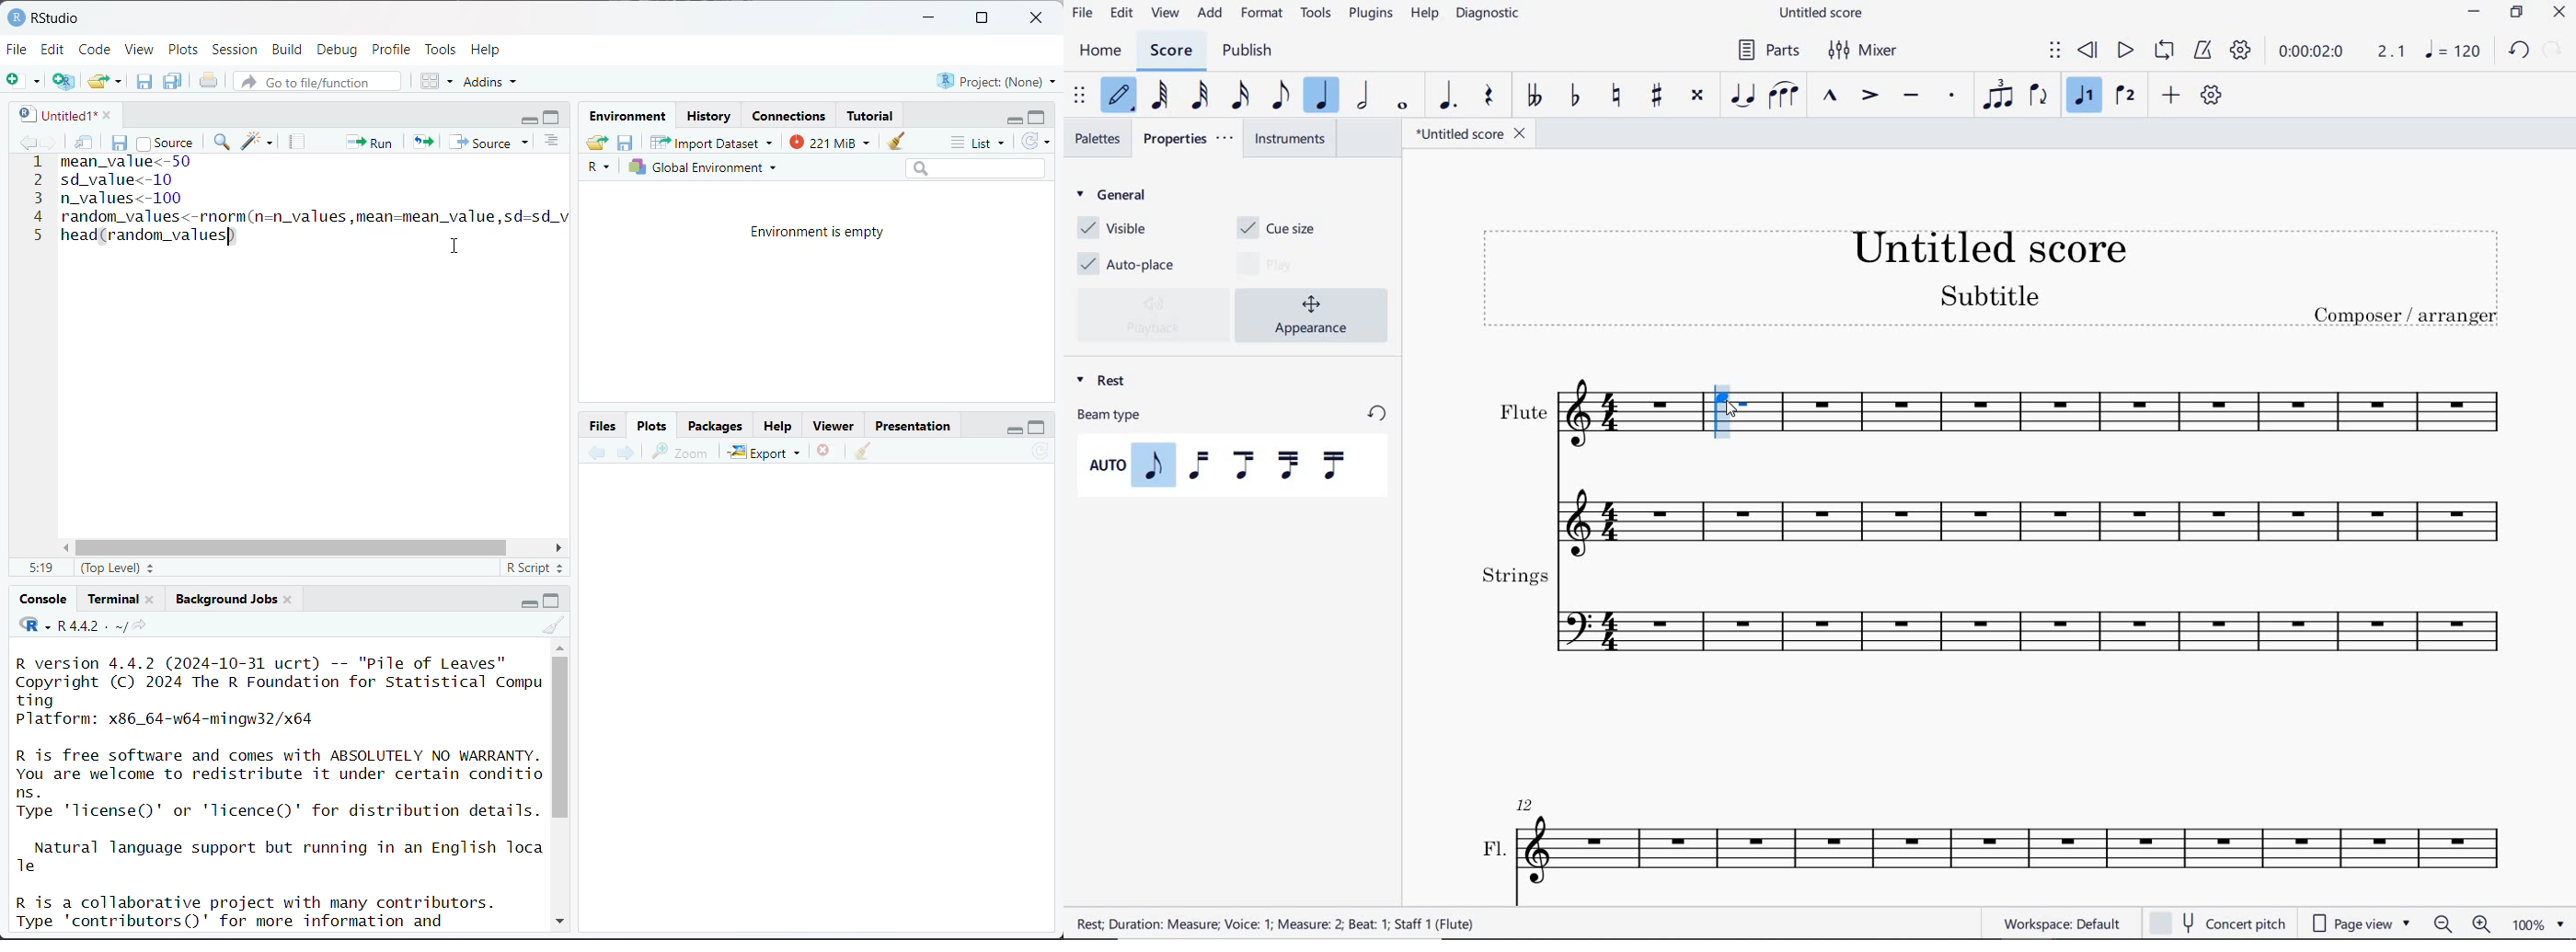 The image size is (2576, 952). What do you see at coordinates (1697, 94) in the screenshot?
I see `TOGGLE DOUBLE-SHARP` at bounding box center [1697, 94].